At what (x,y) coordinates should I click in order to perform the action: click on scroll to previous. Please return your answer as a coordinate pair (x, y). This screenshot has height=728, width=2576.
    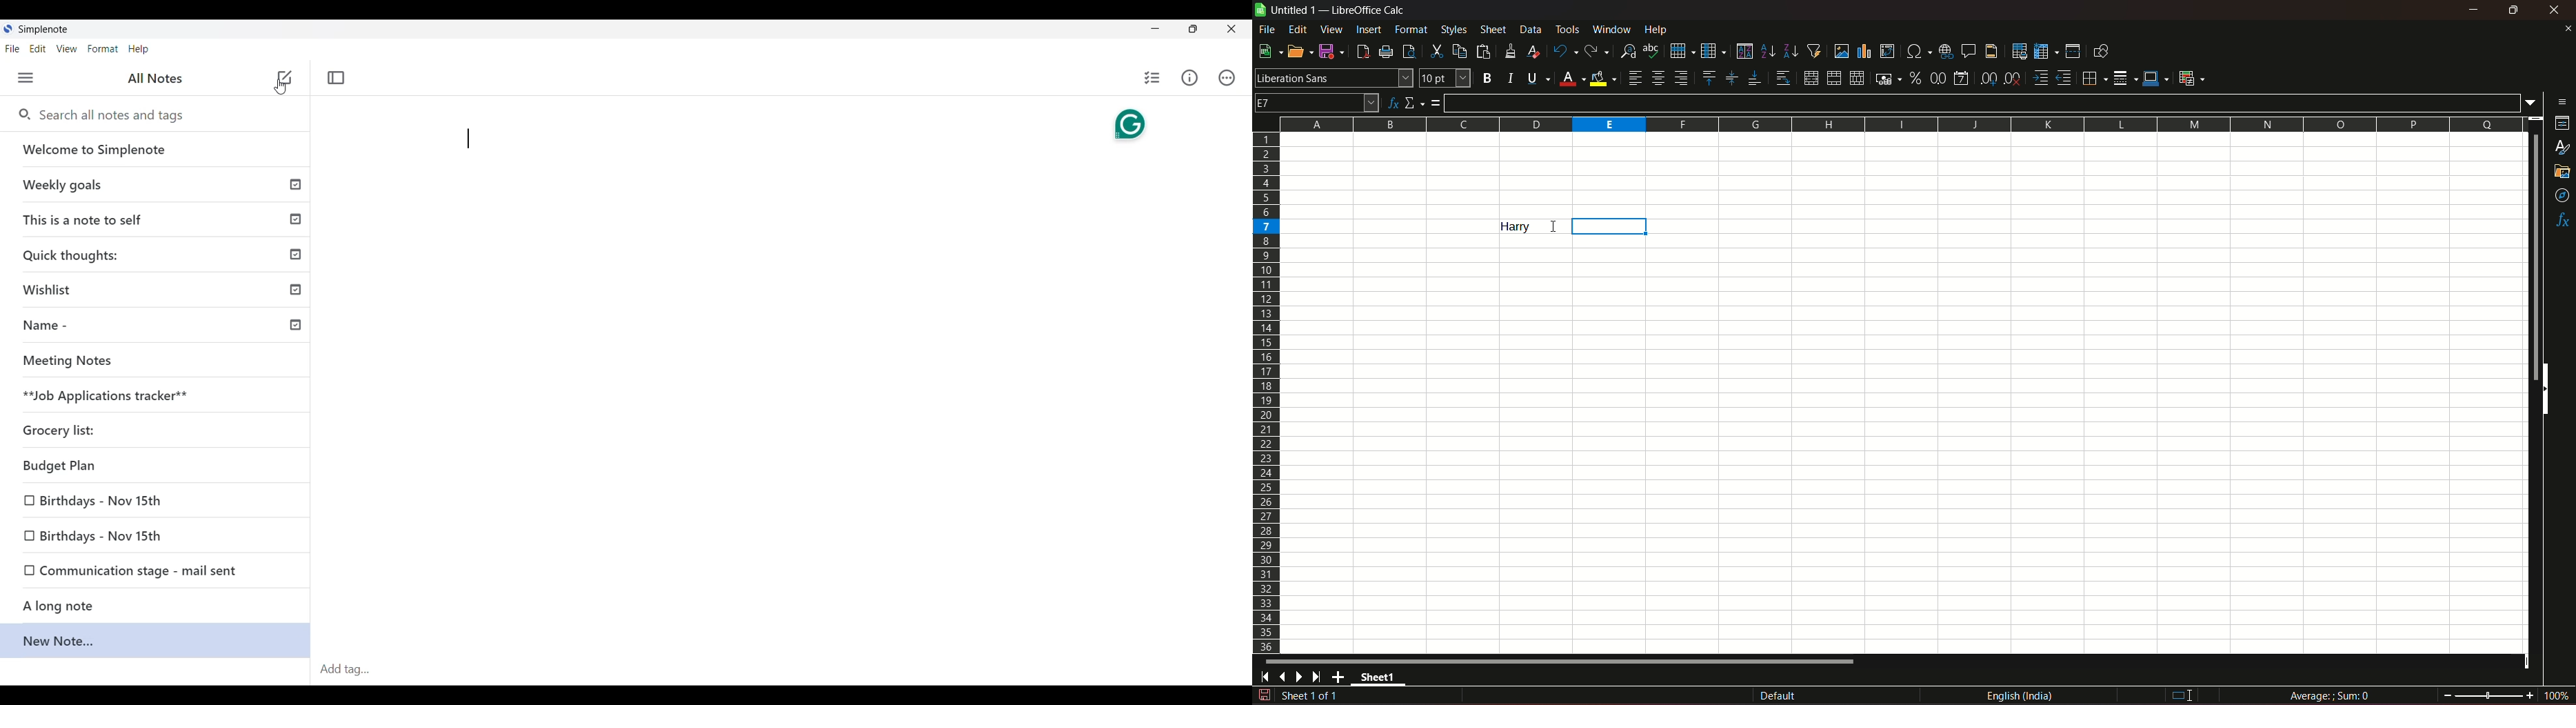
    Looking at the image, I should click on (1284, 678).